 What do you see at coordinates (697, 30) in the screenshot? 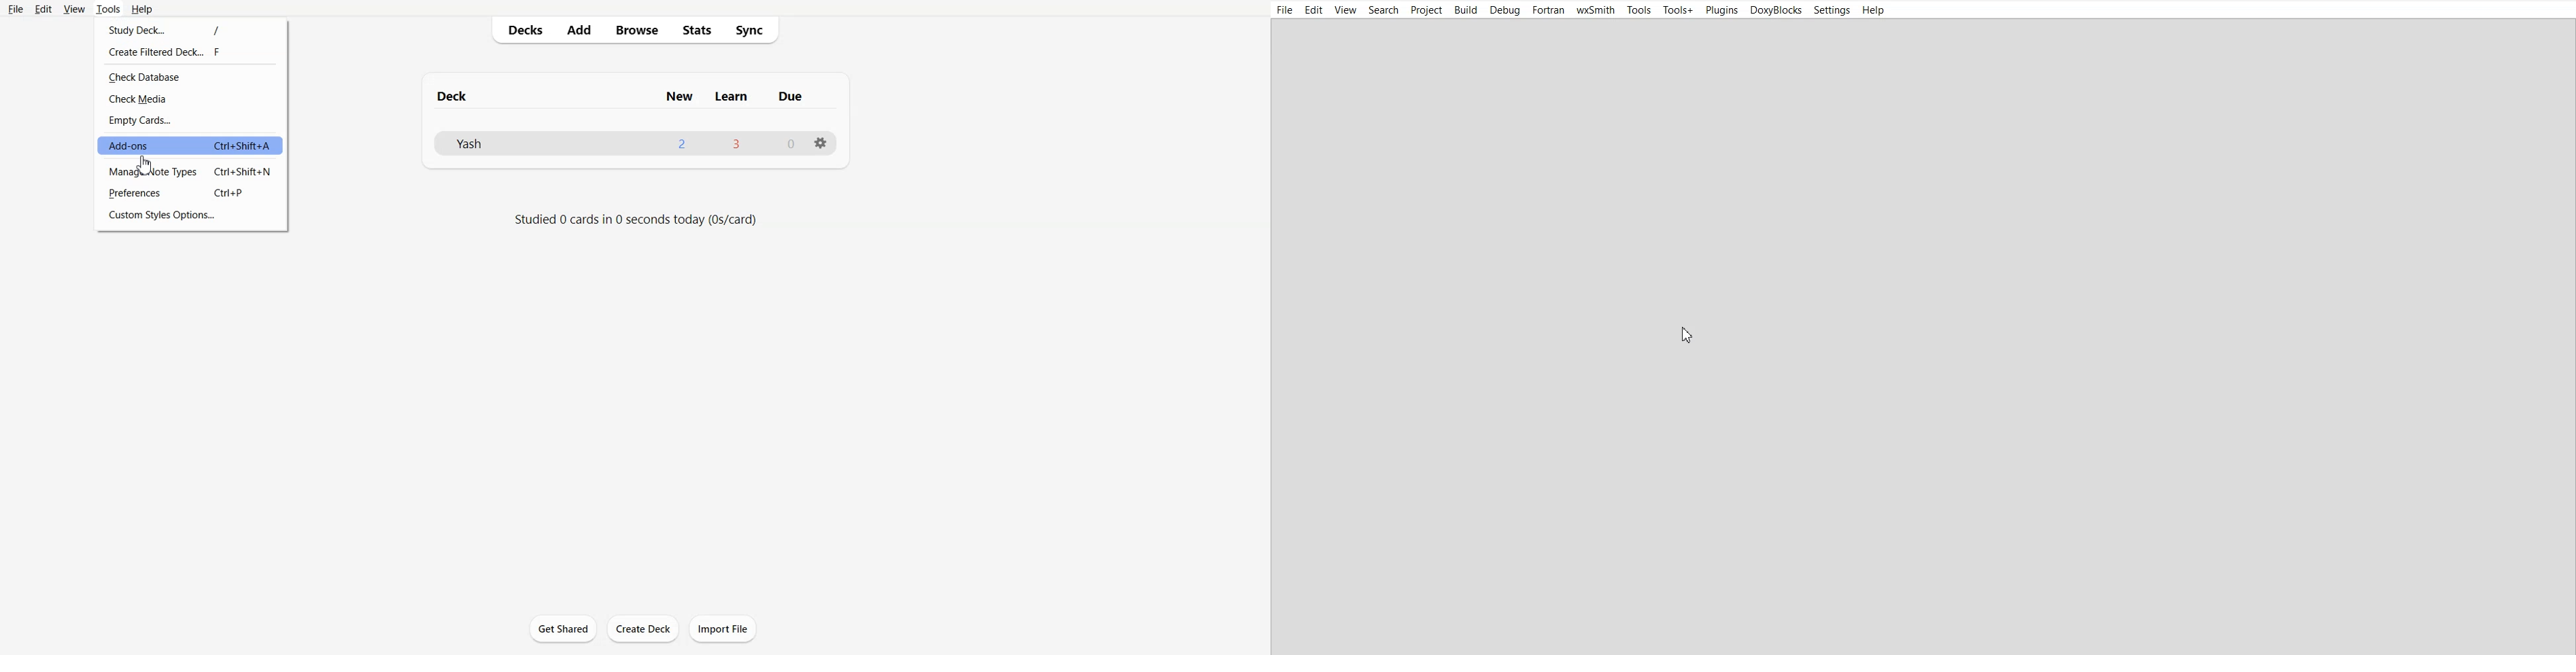
I see `Stats` at bounding box center [697, 30].